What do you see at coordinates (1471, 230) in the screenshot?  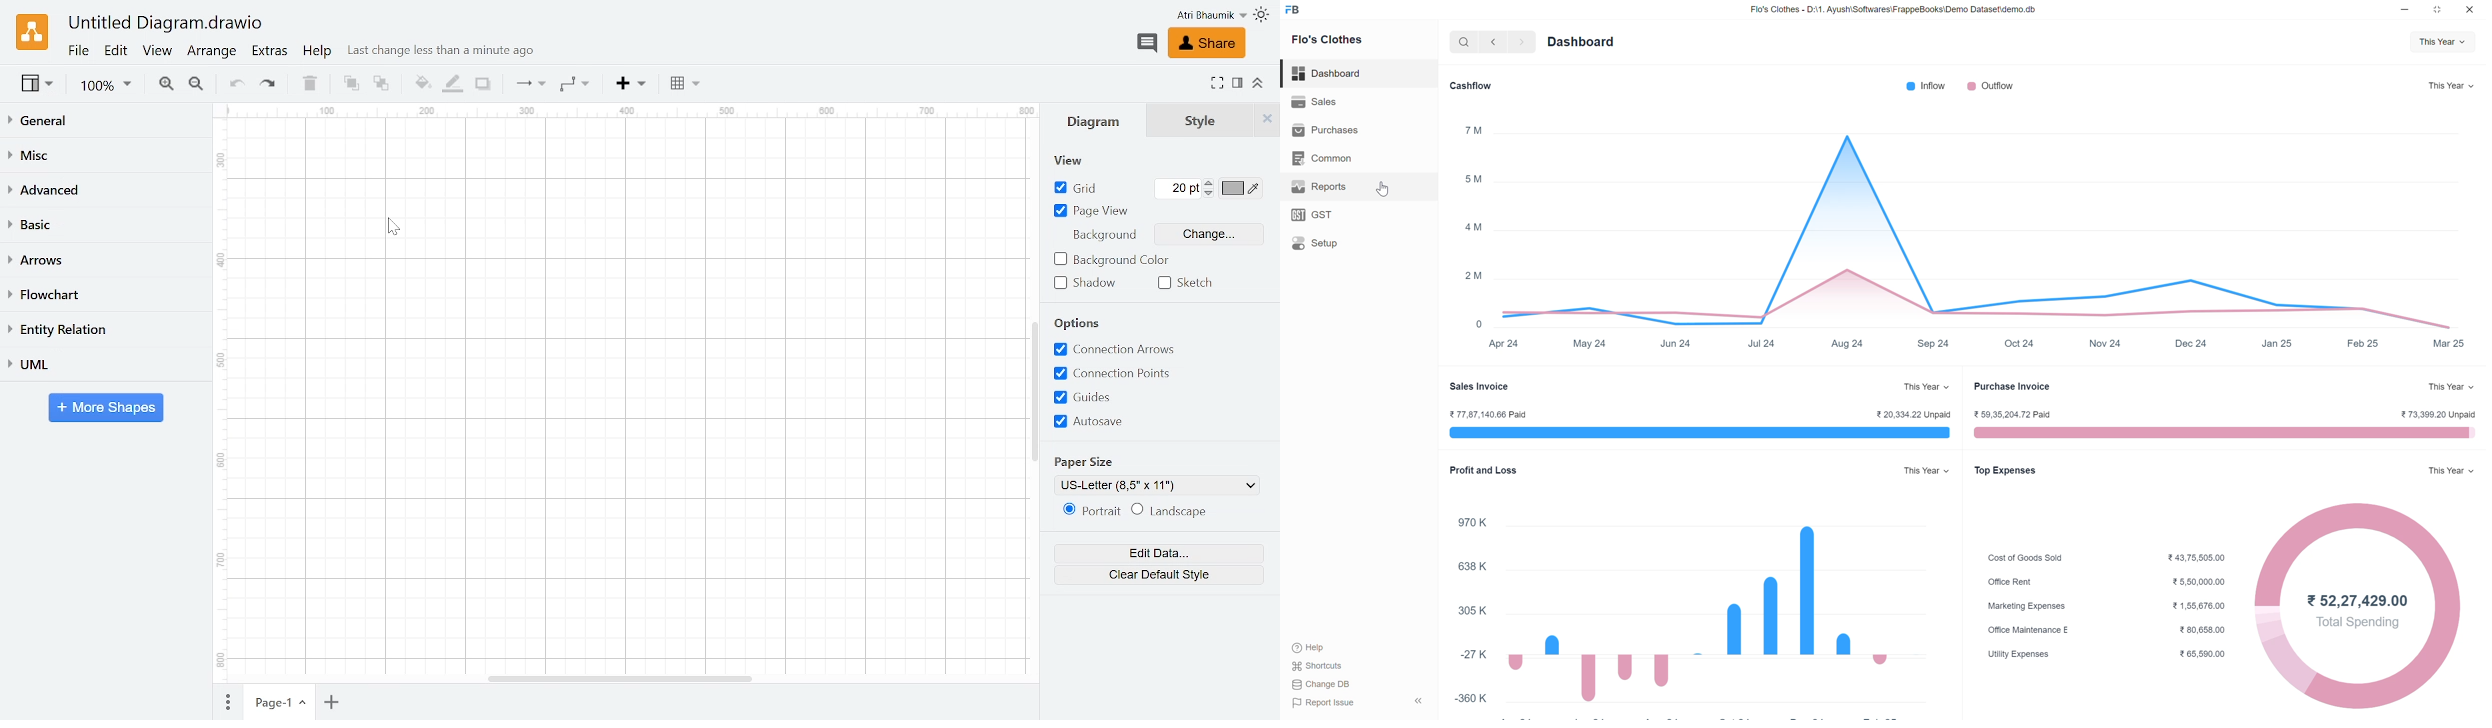 I see `4M` at bounding box center [1471, 230].